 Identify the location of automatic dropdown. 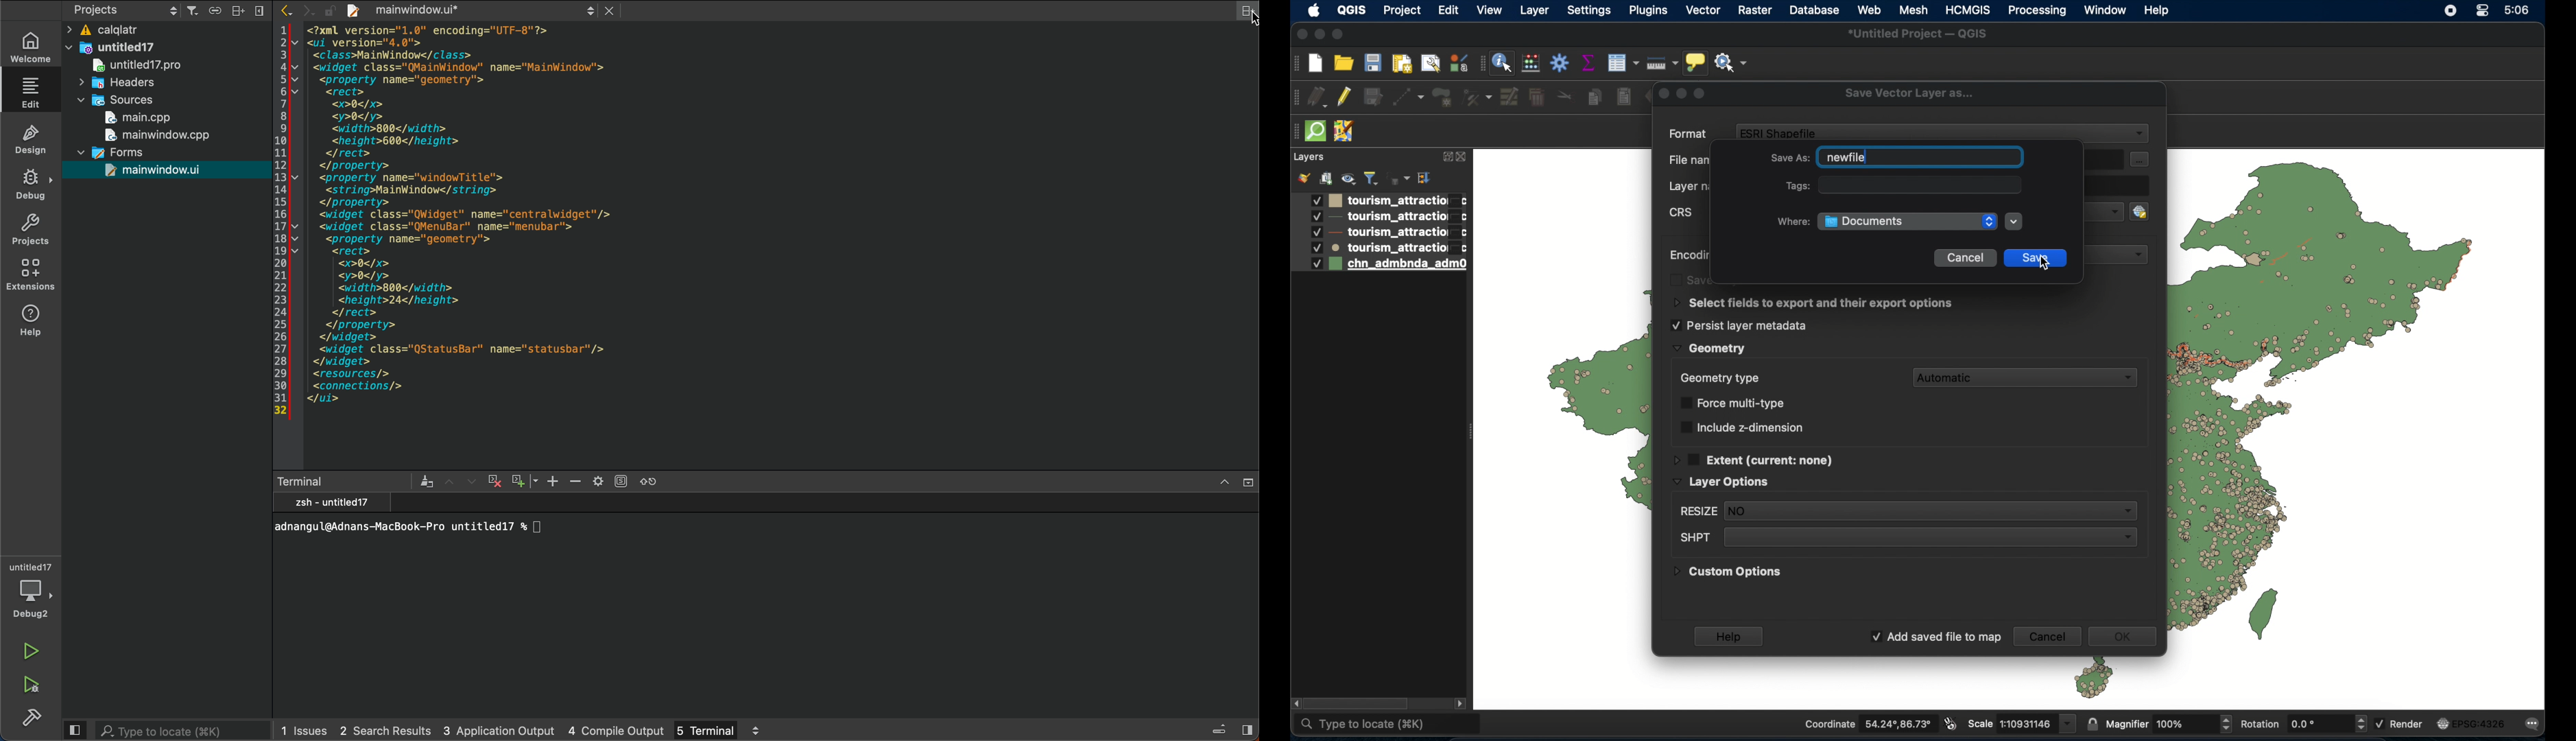
(2029, 377).